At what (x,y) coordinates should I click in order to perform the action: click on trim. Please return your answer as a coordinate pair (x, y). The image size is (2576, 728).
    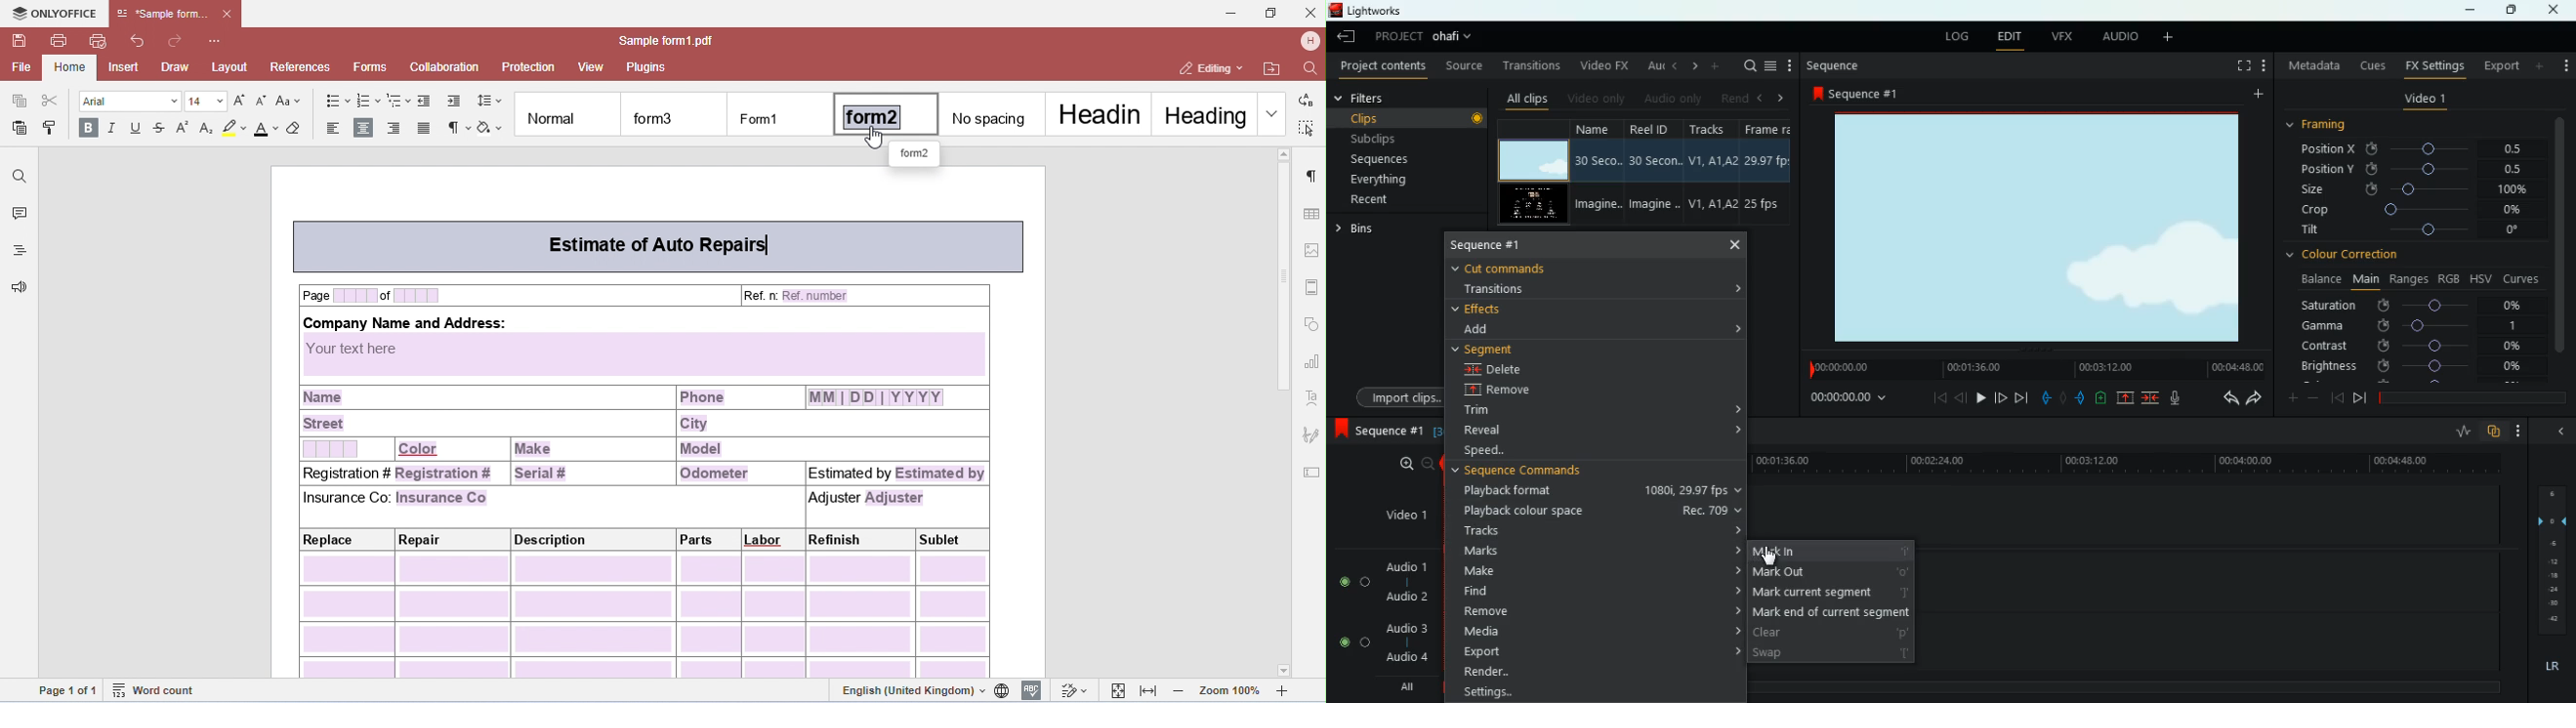
    Looking at the image, I should click on (1495, 410).